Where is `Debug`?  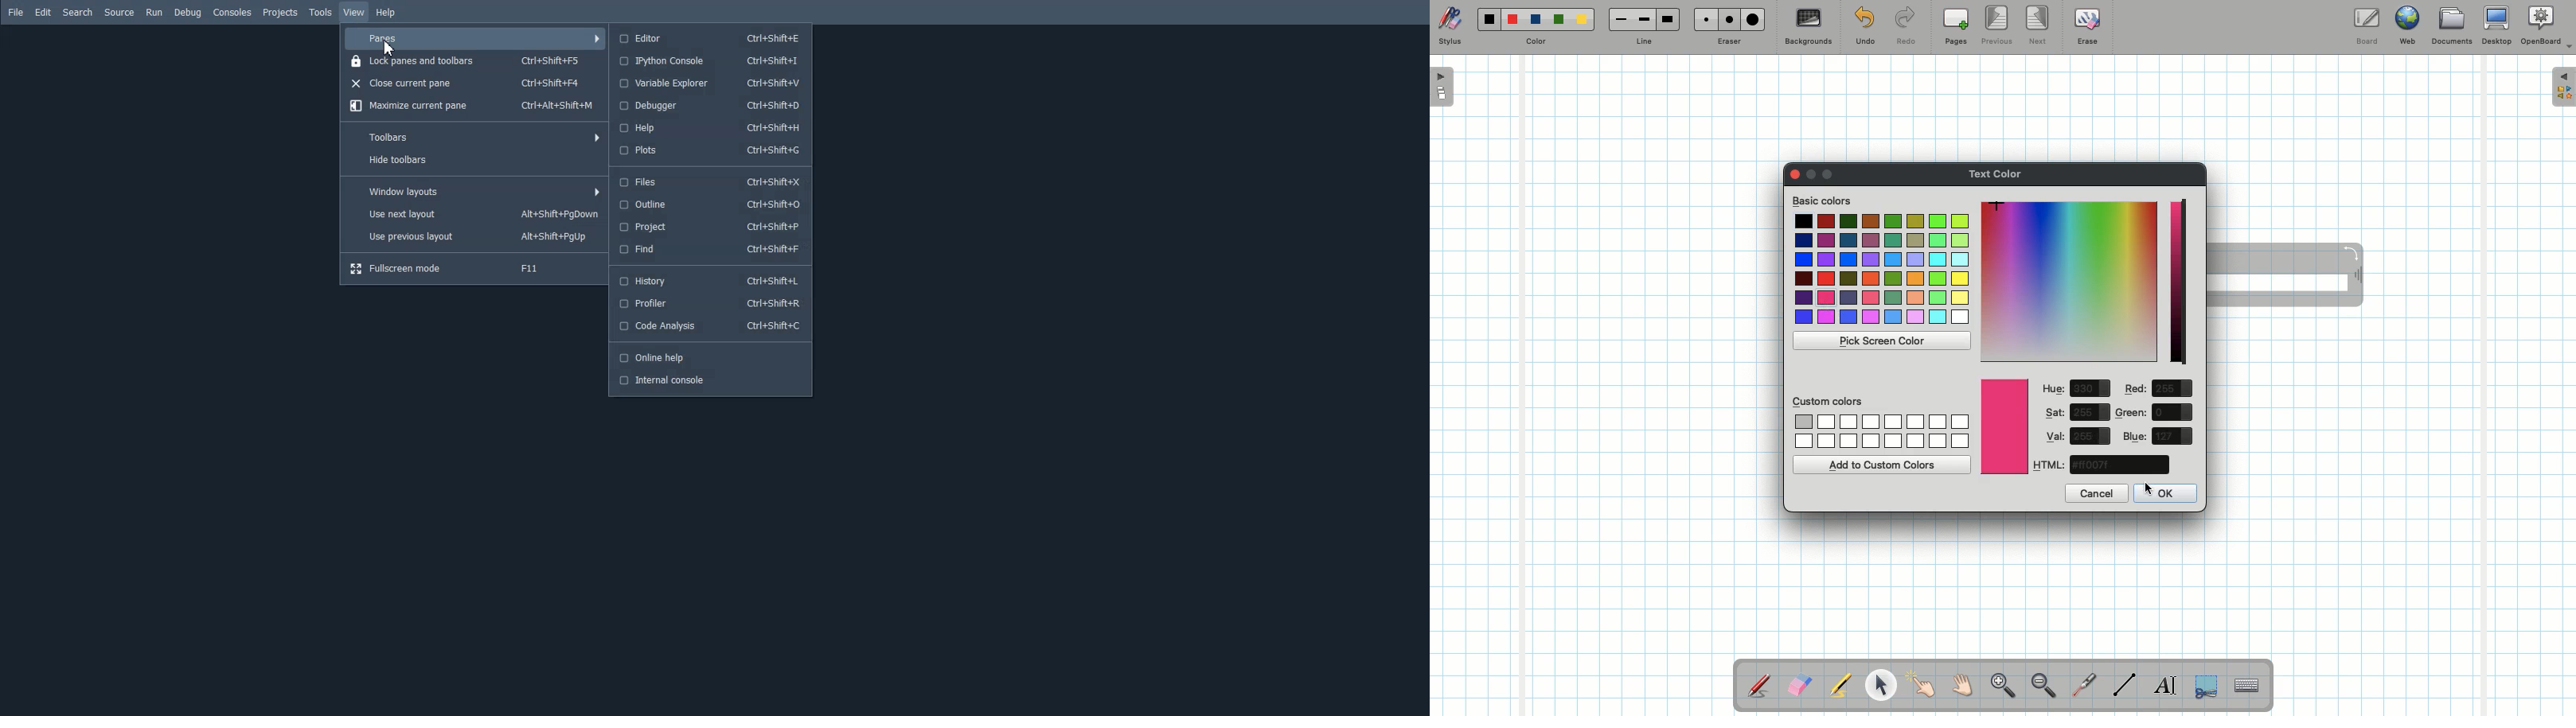
Debug is located at coordinates (188, 13).